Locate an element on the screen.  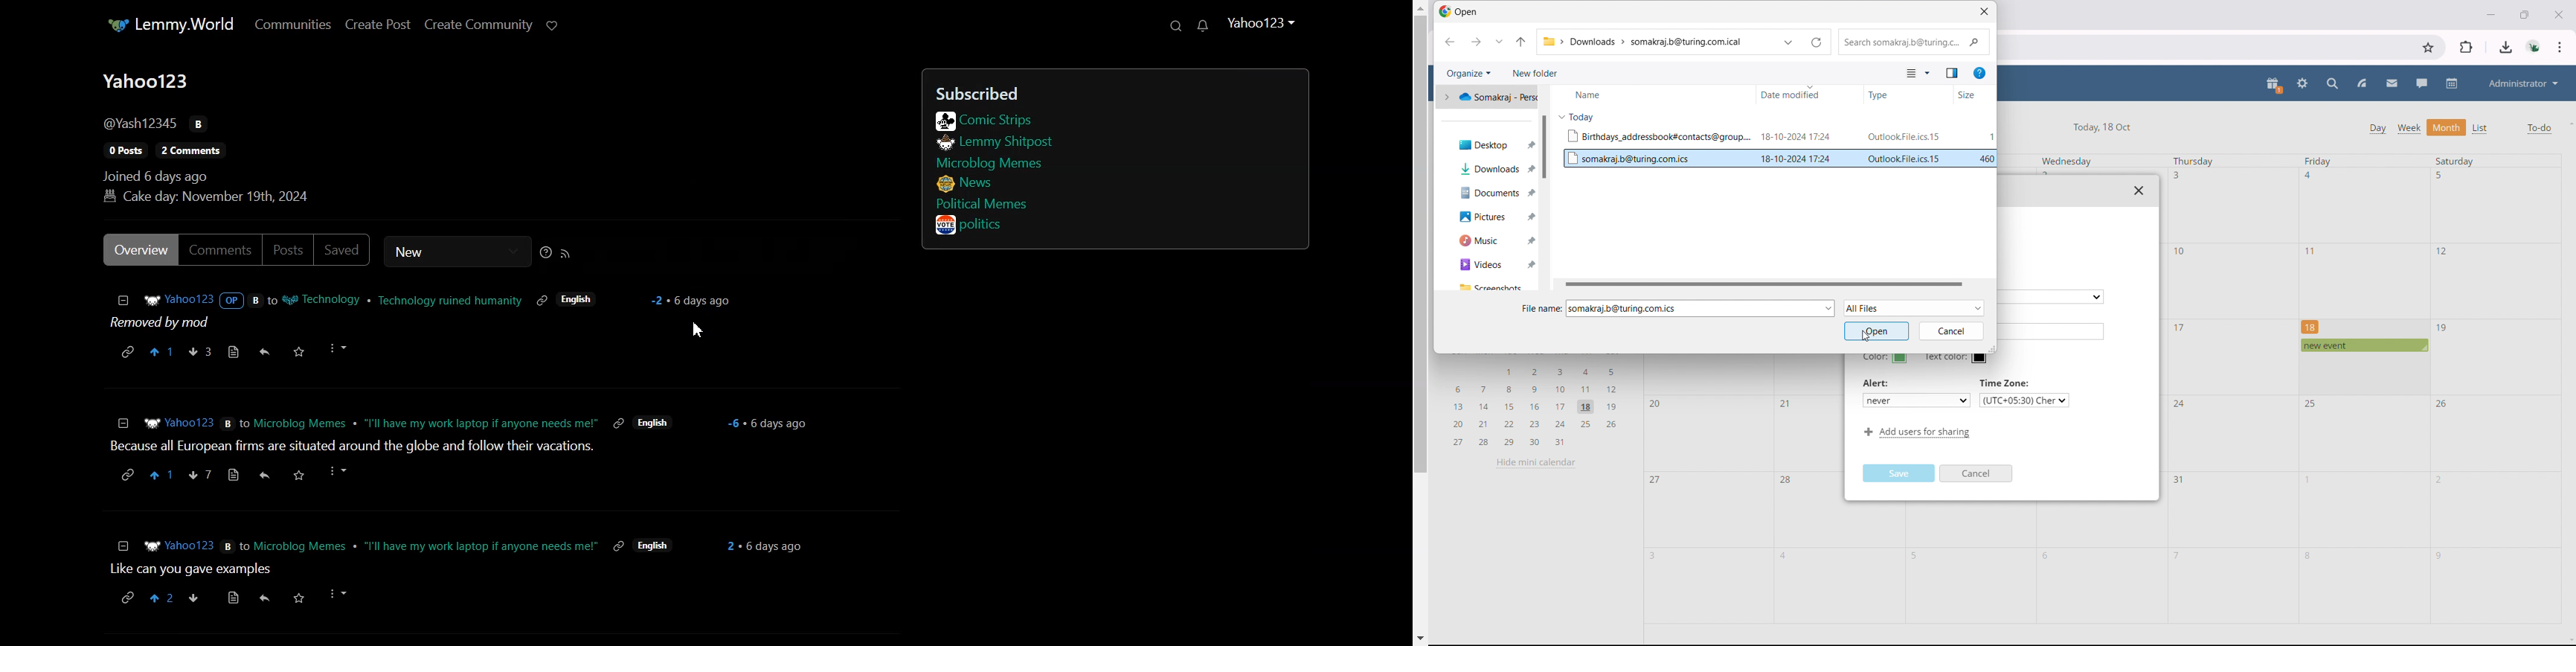
upvote is located at coordinates (163, 597).